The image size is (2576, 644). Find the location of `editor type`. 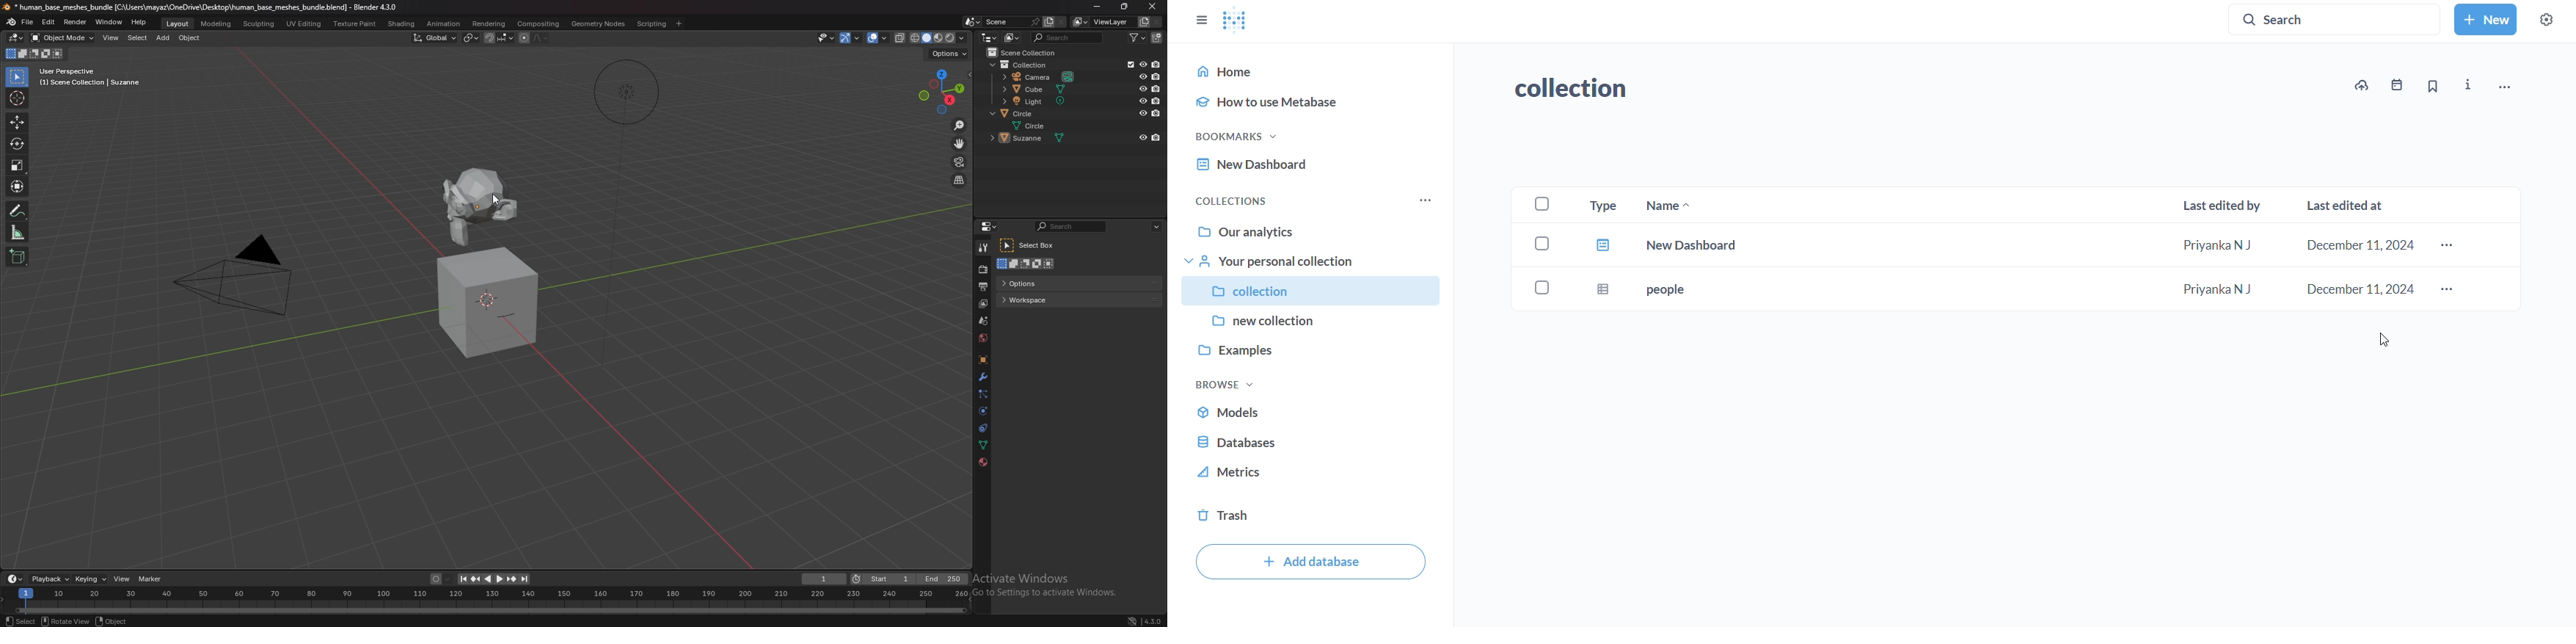

editor type is located at coordinates (989, 226).